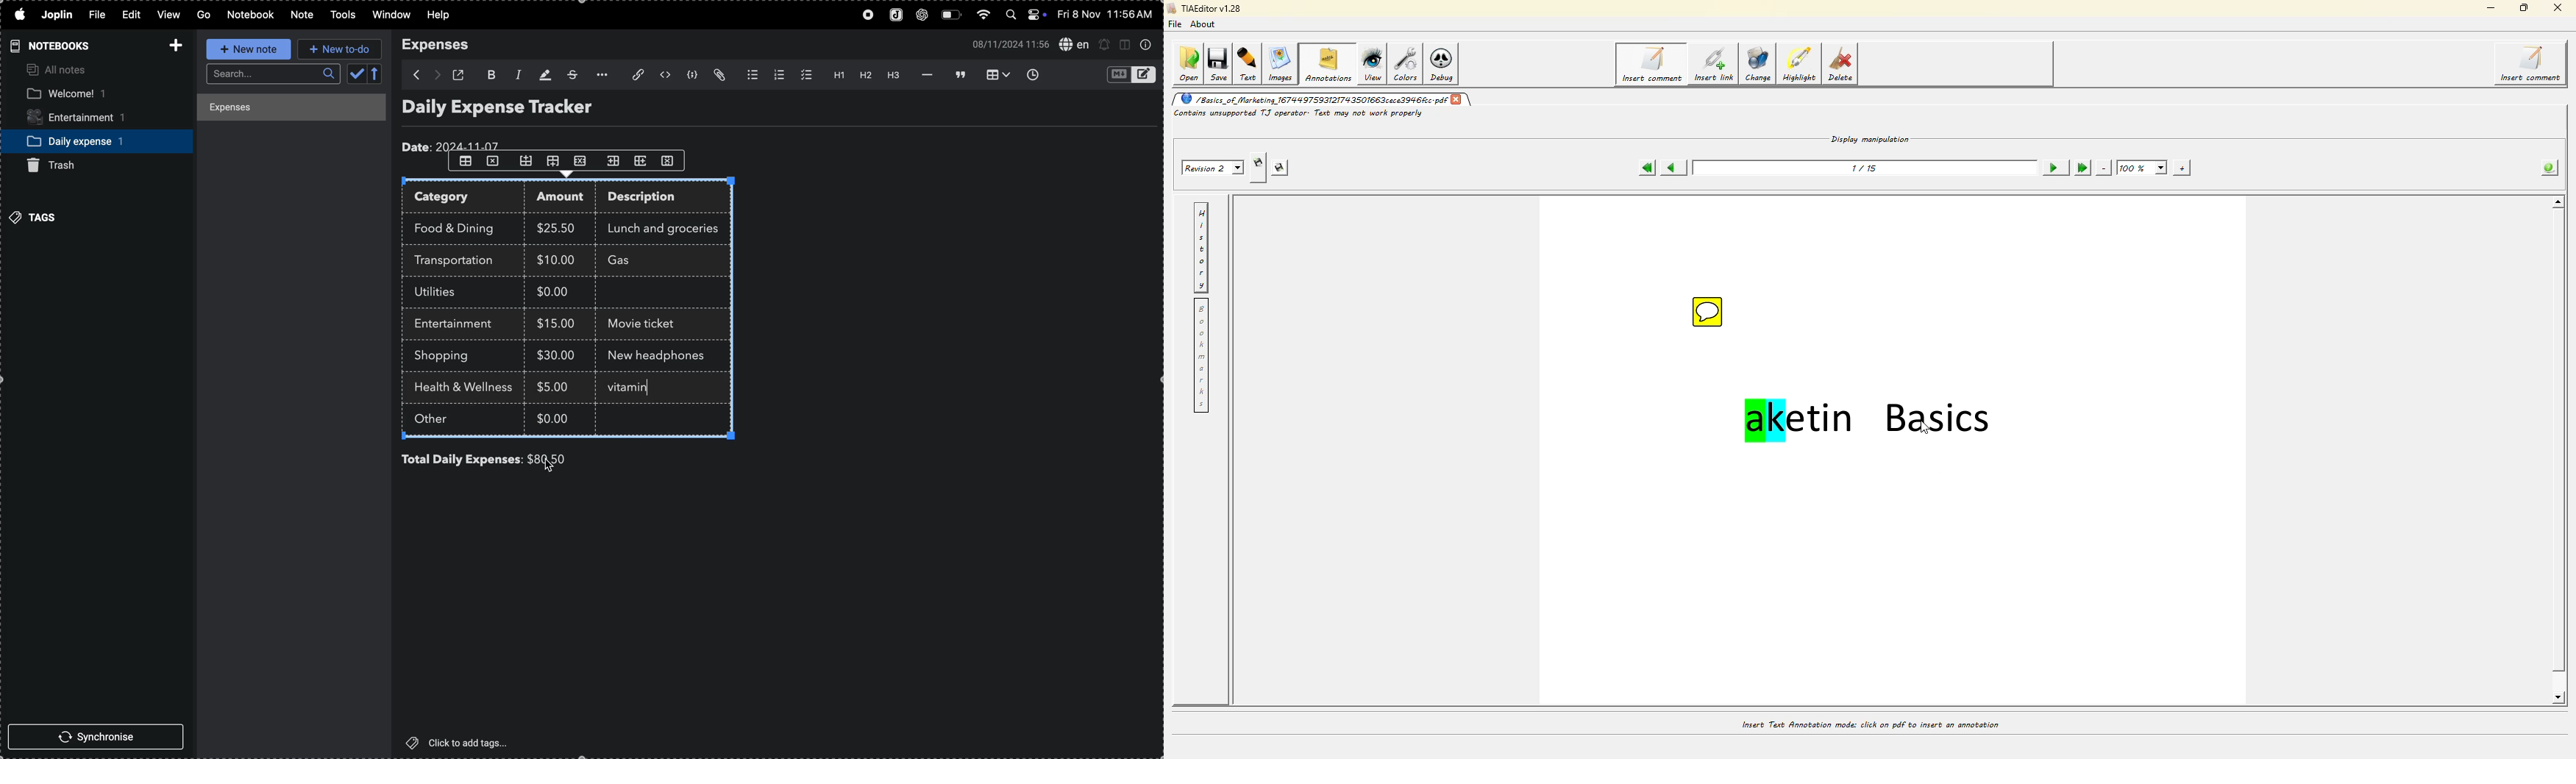 The image size is (2576, 784). What do you see at coordinates (96, 16) in the screenshot?
I see `file` at bounding box center [96, 16].